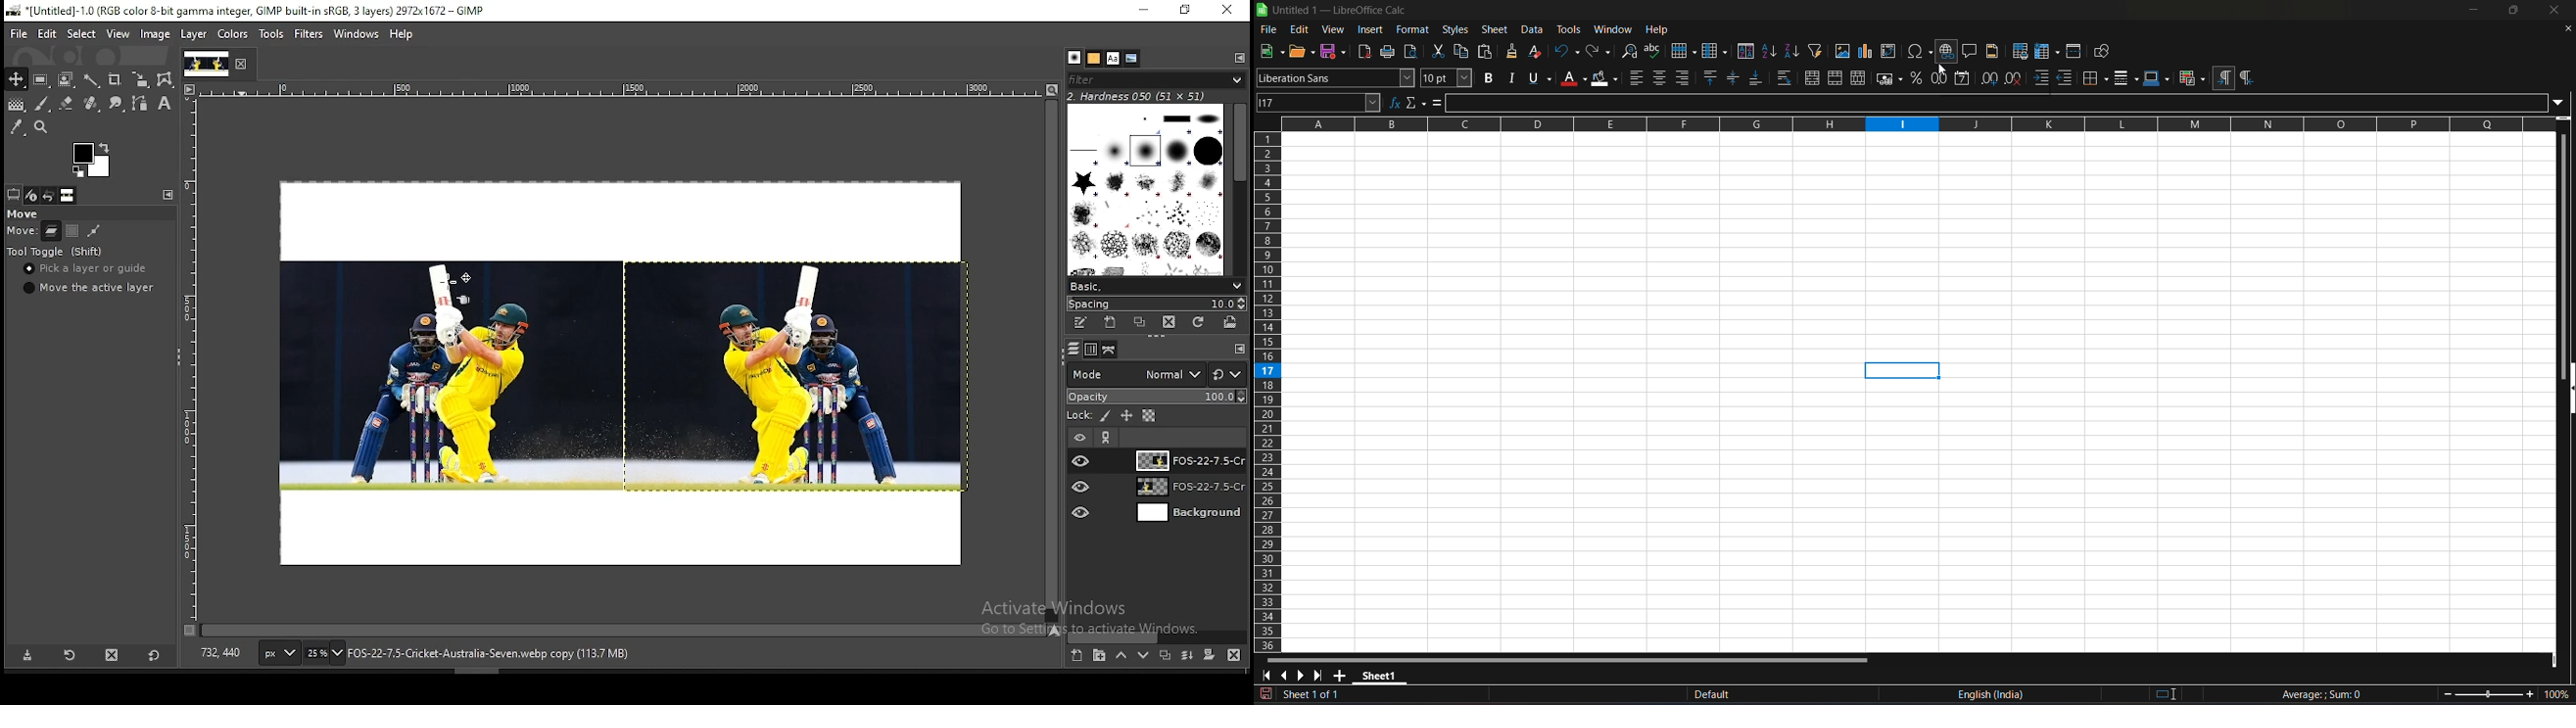 The height and width of the screenshot is (728, 2576). Describe the element at coordinates (1938, 78) in the screenshot. I see `format as number` at that location.